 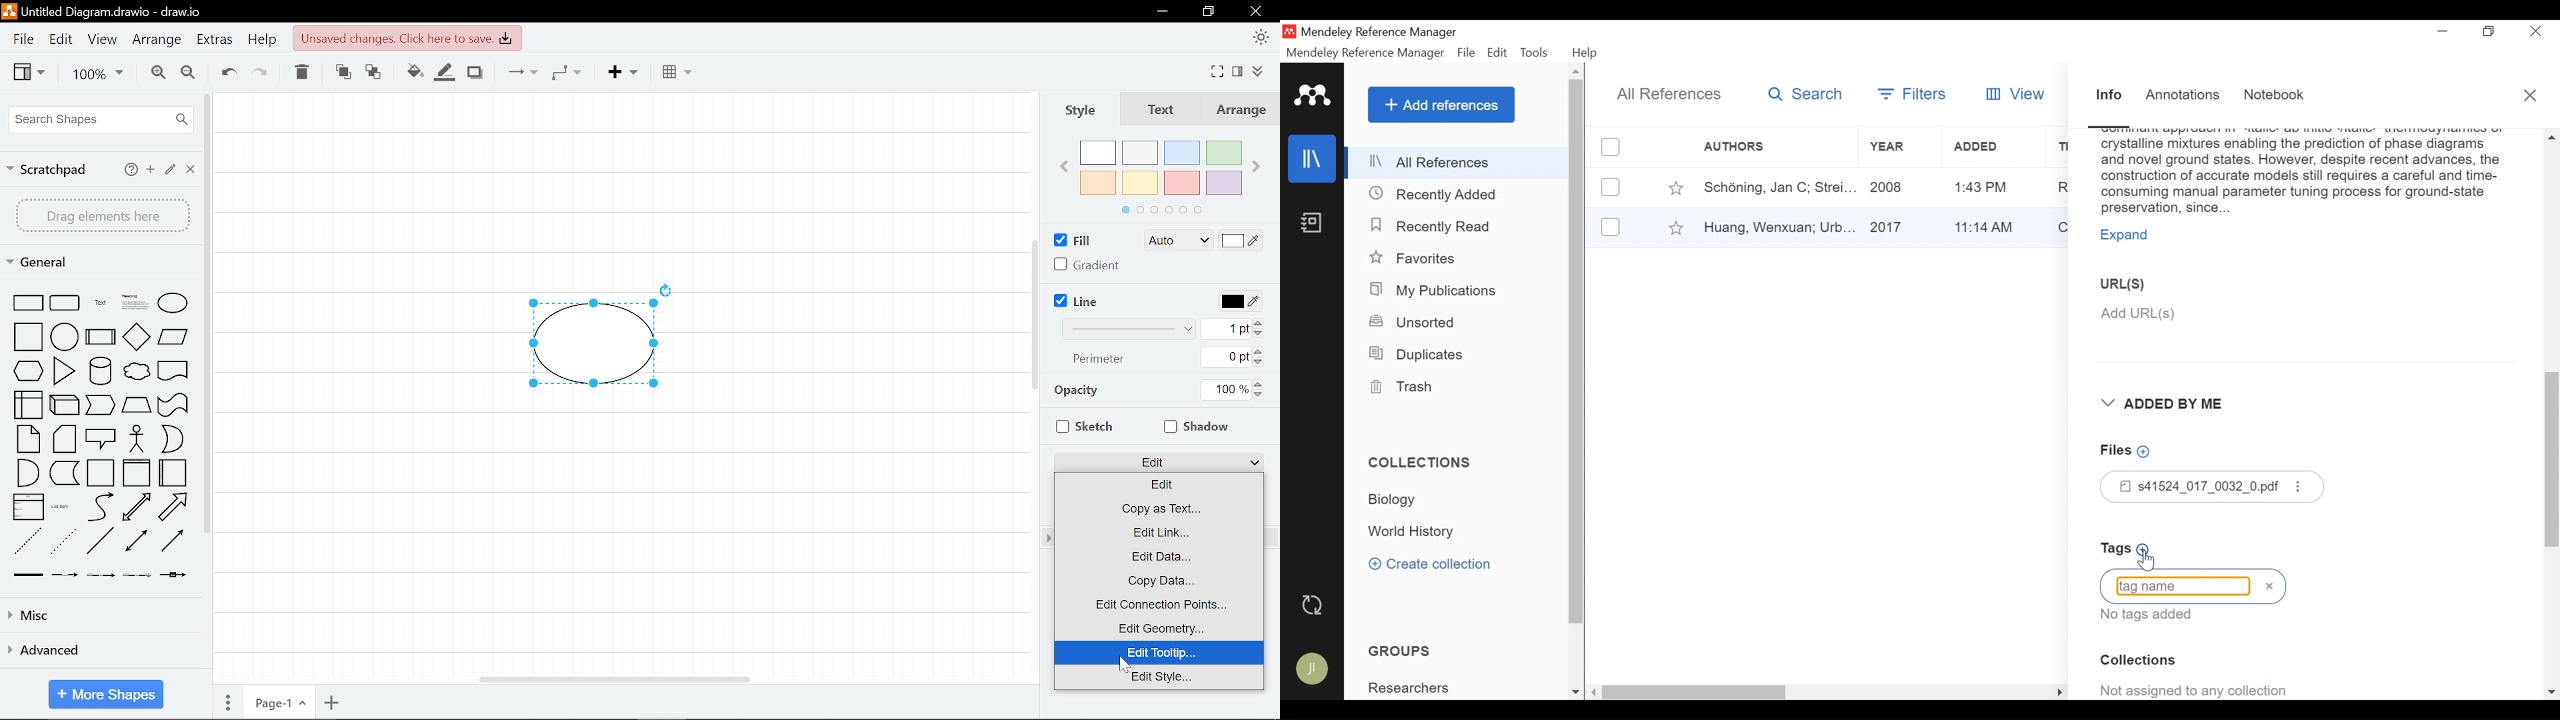 I want to click on Current file - Untitled Diagram.drawio - draw.io, so click(x=109, y=11).